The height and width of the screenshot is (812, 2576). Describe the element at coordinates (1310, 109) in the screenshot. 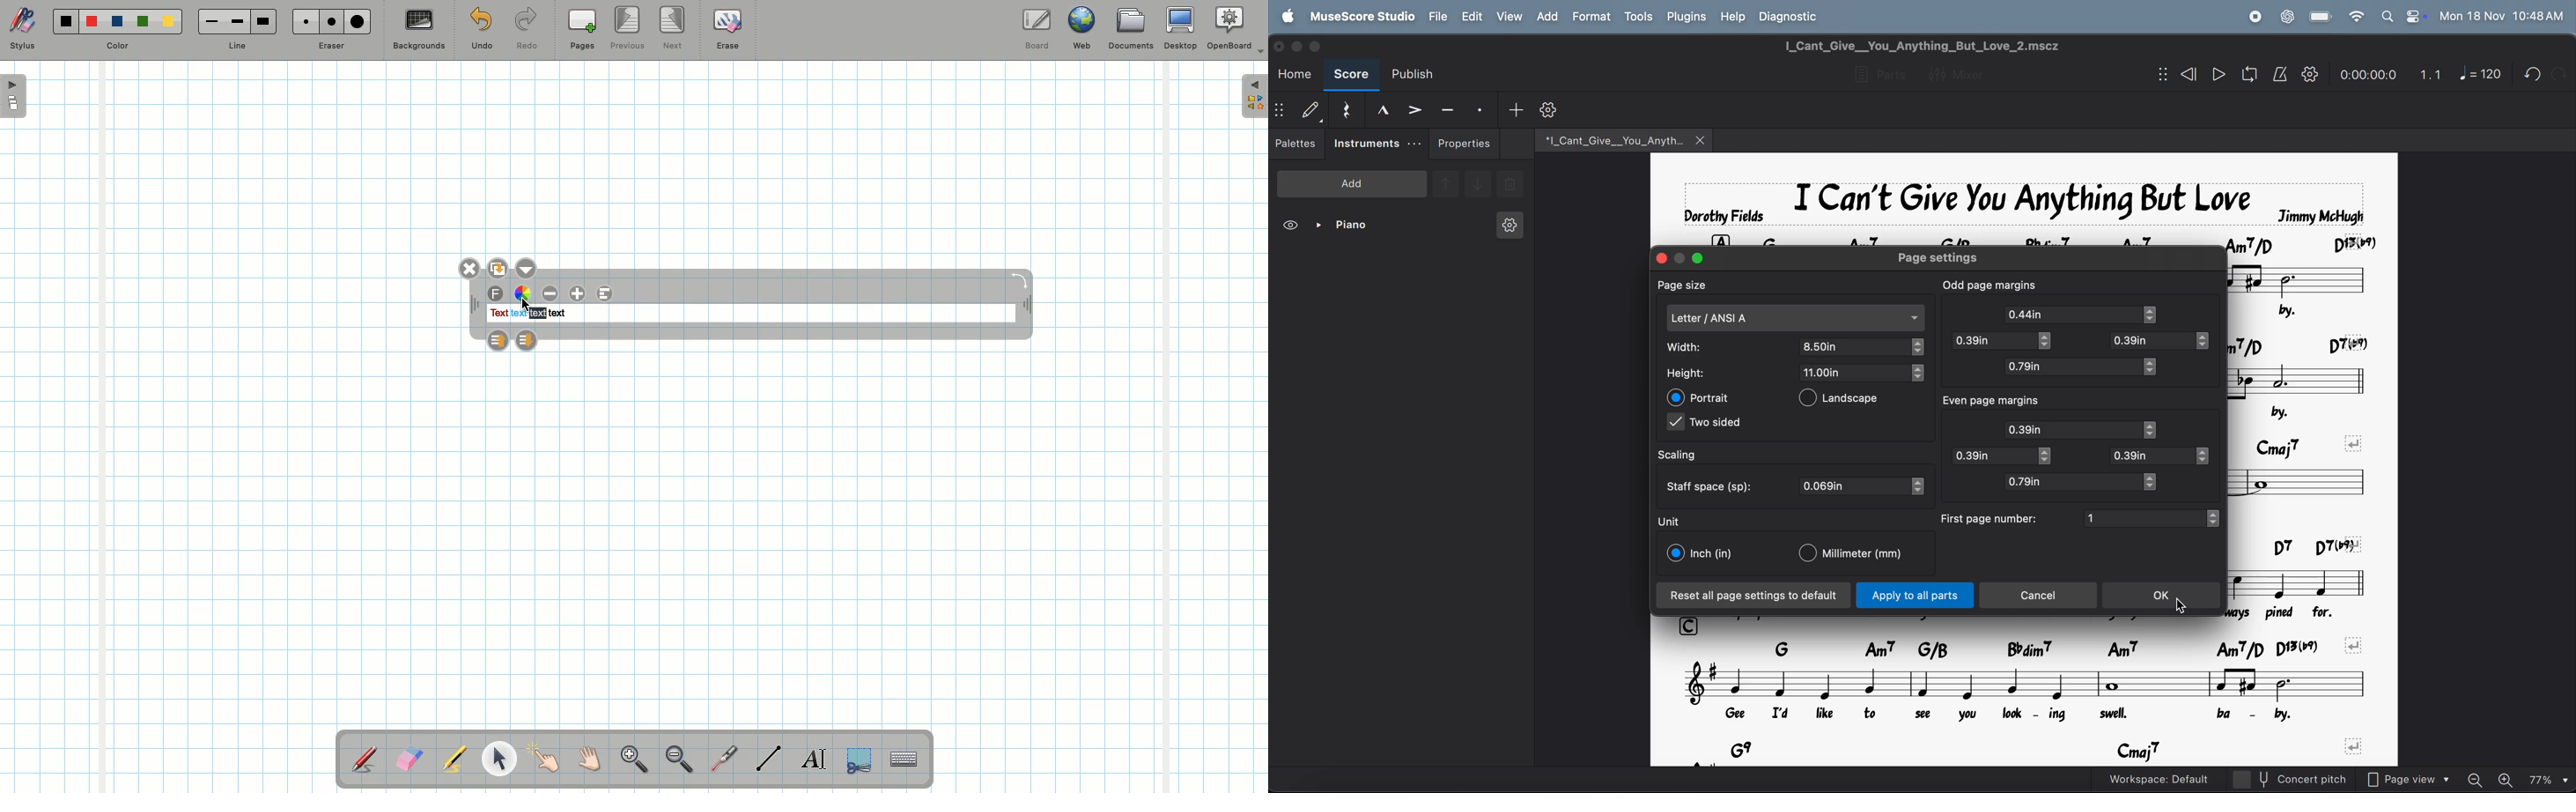

I see `display` at that location.